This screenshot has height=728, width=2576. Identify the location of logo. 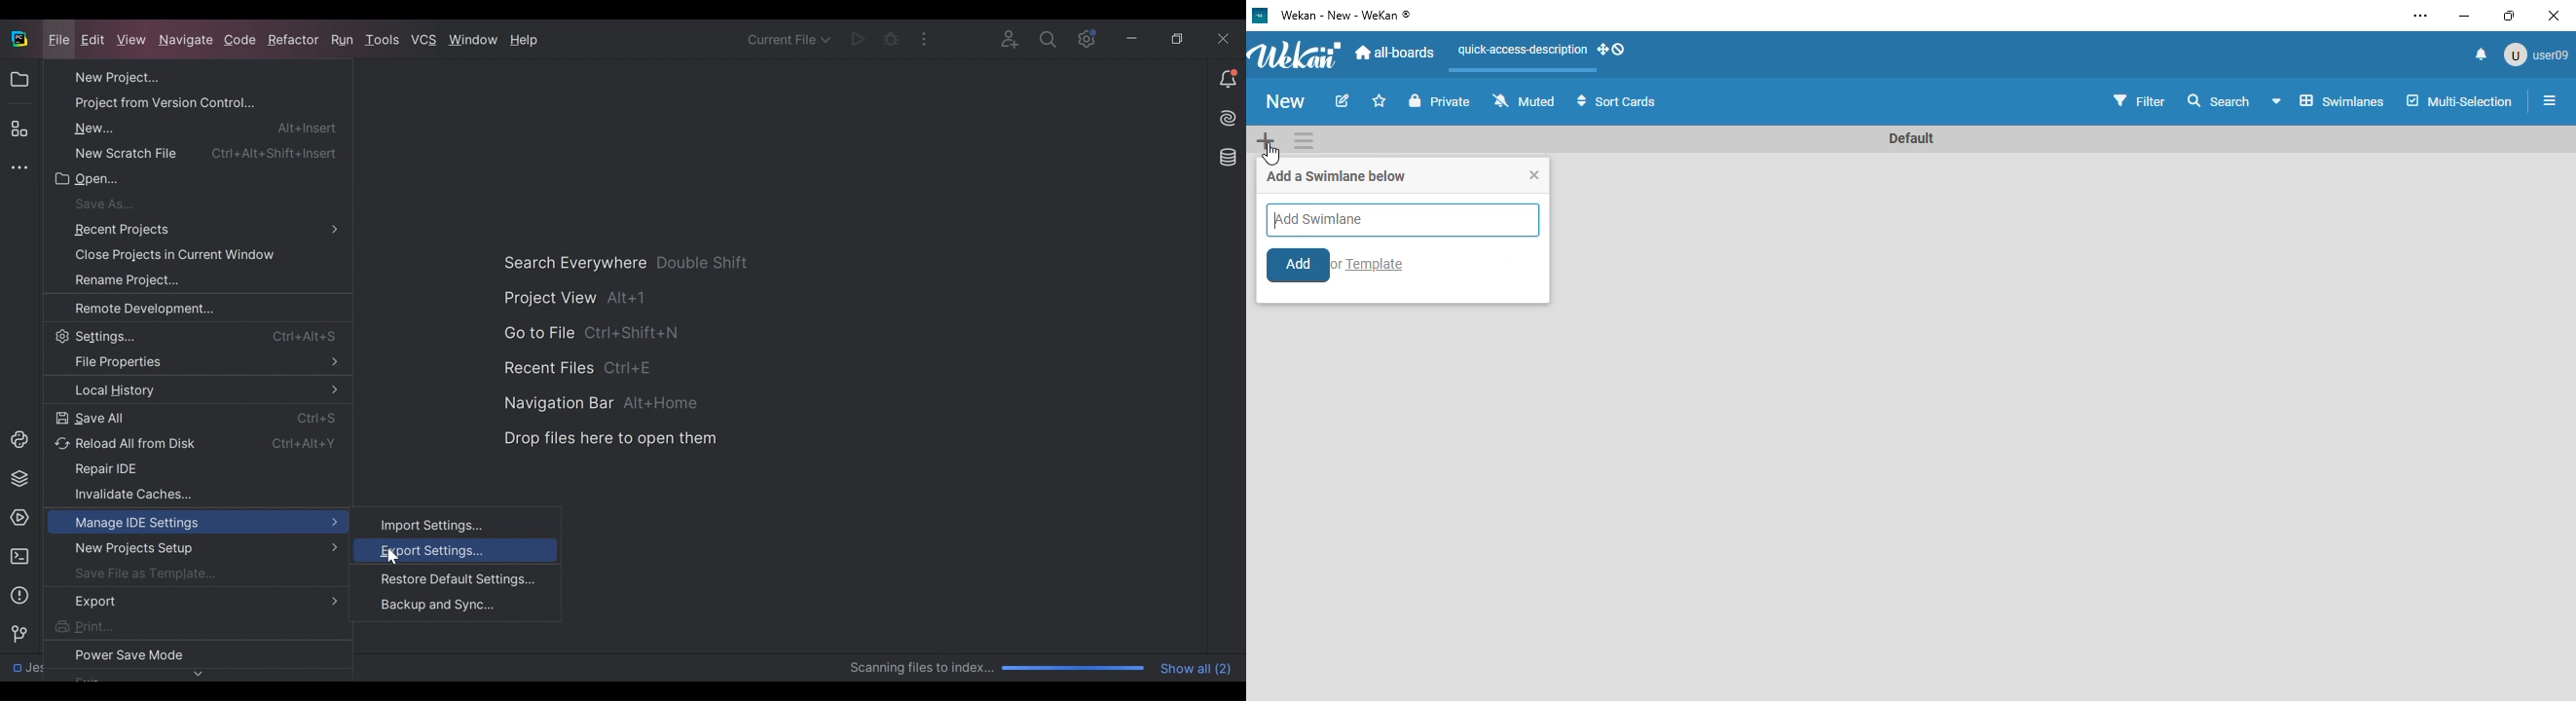
(1261, 15).